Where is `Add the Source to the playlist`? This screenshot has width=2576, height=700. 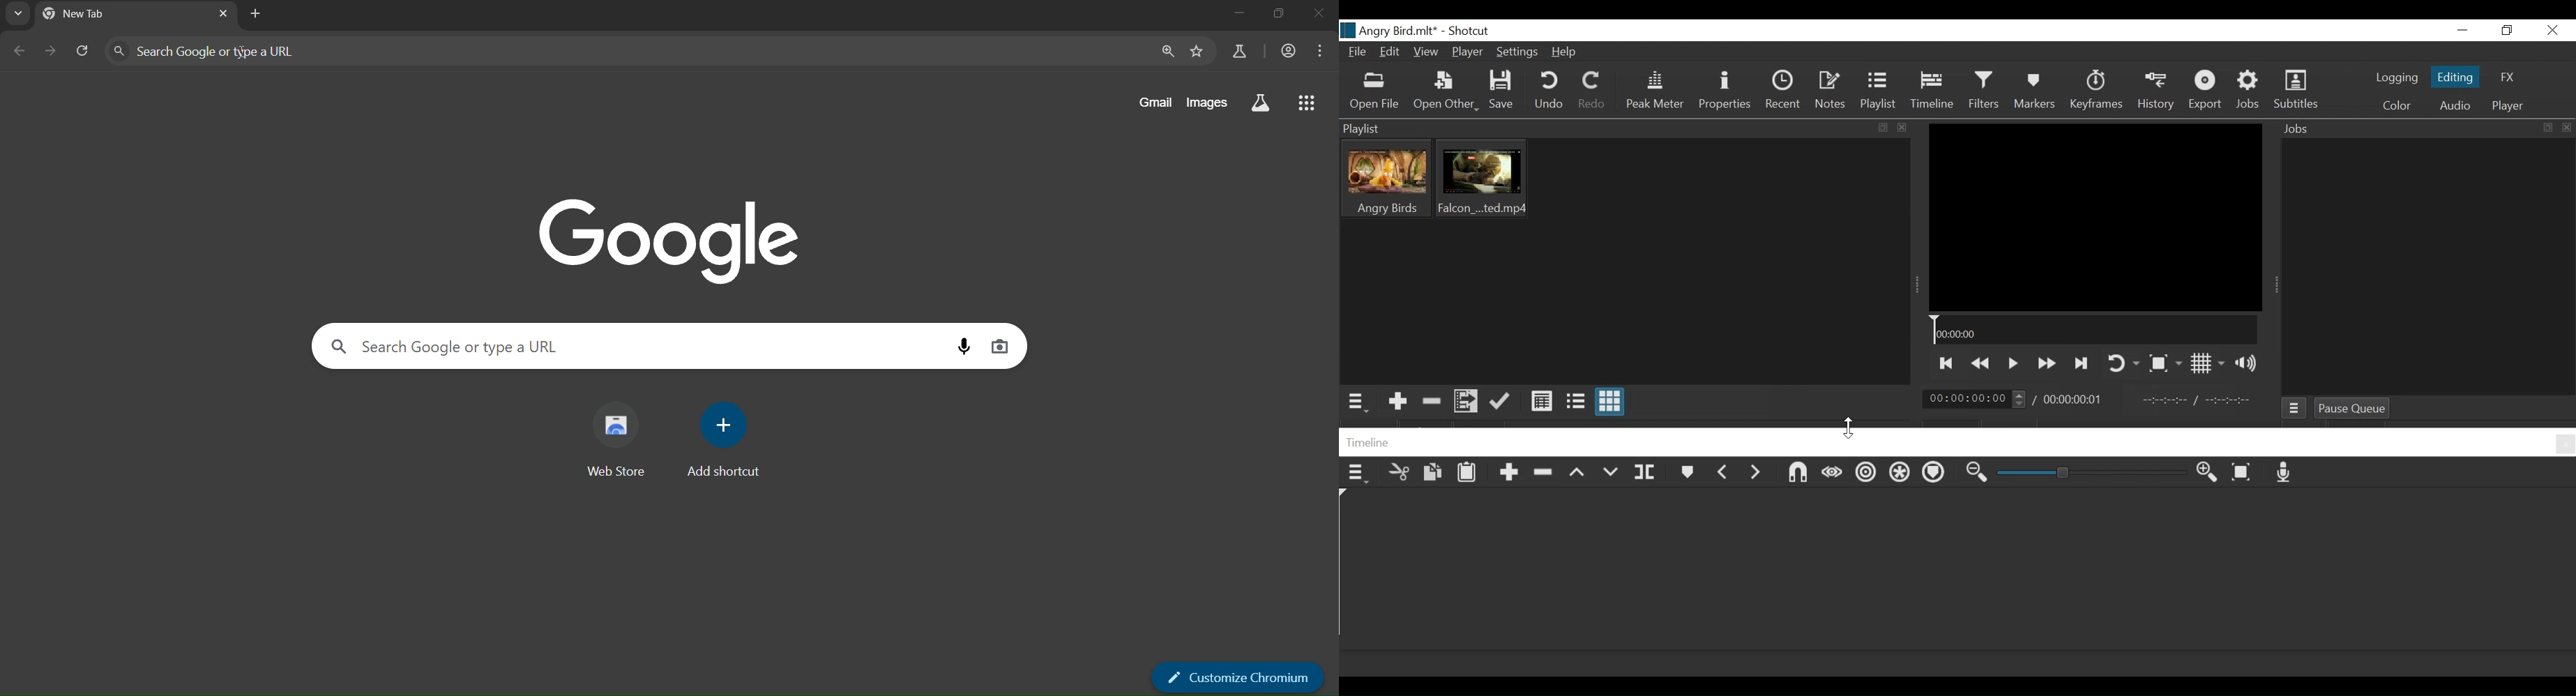 Add the Source to the playlist is located at coordinates (1398, 401).